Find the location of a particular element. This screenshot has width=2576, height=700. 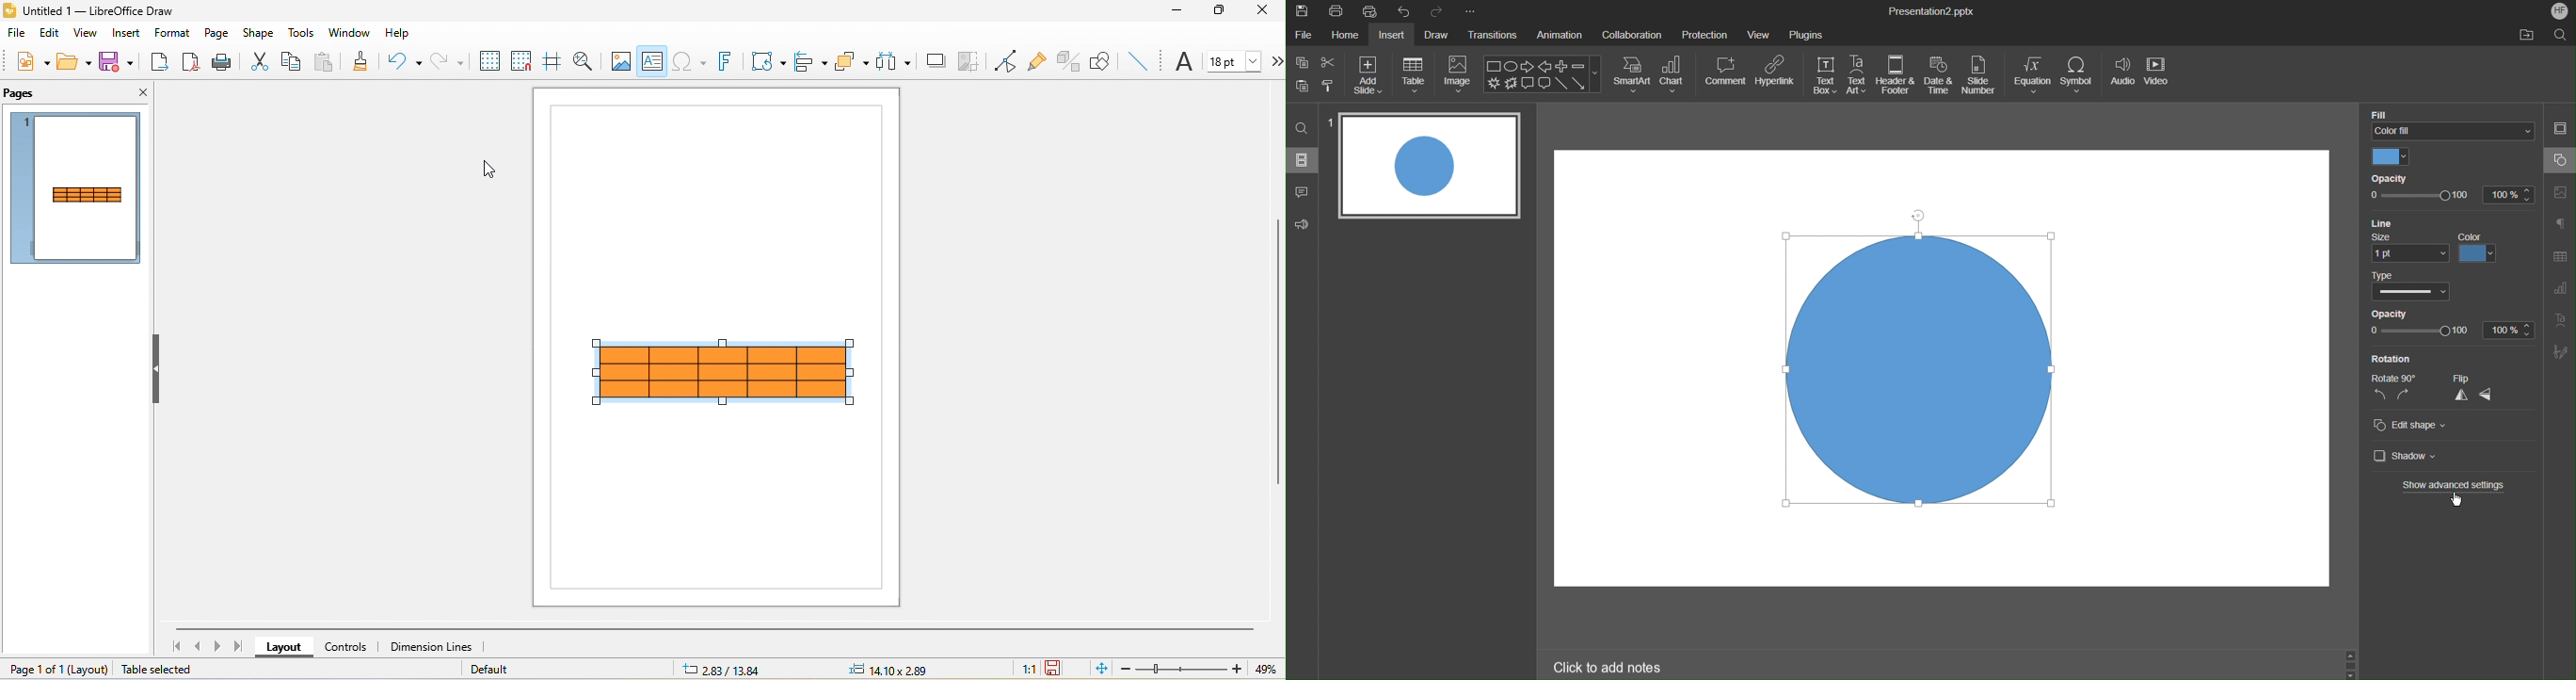

SmartArt is located at coordinates (1632, 74).